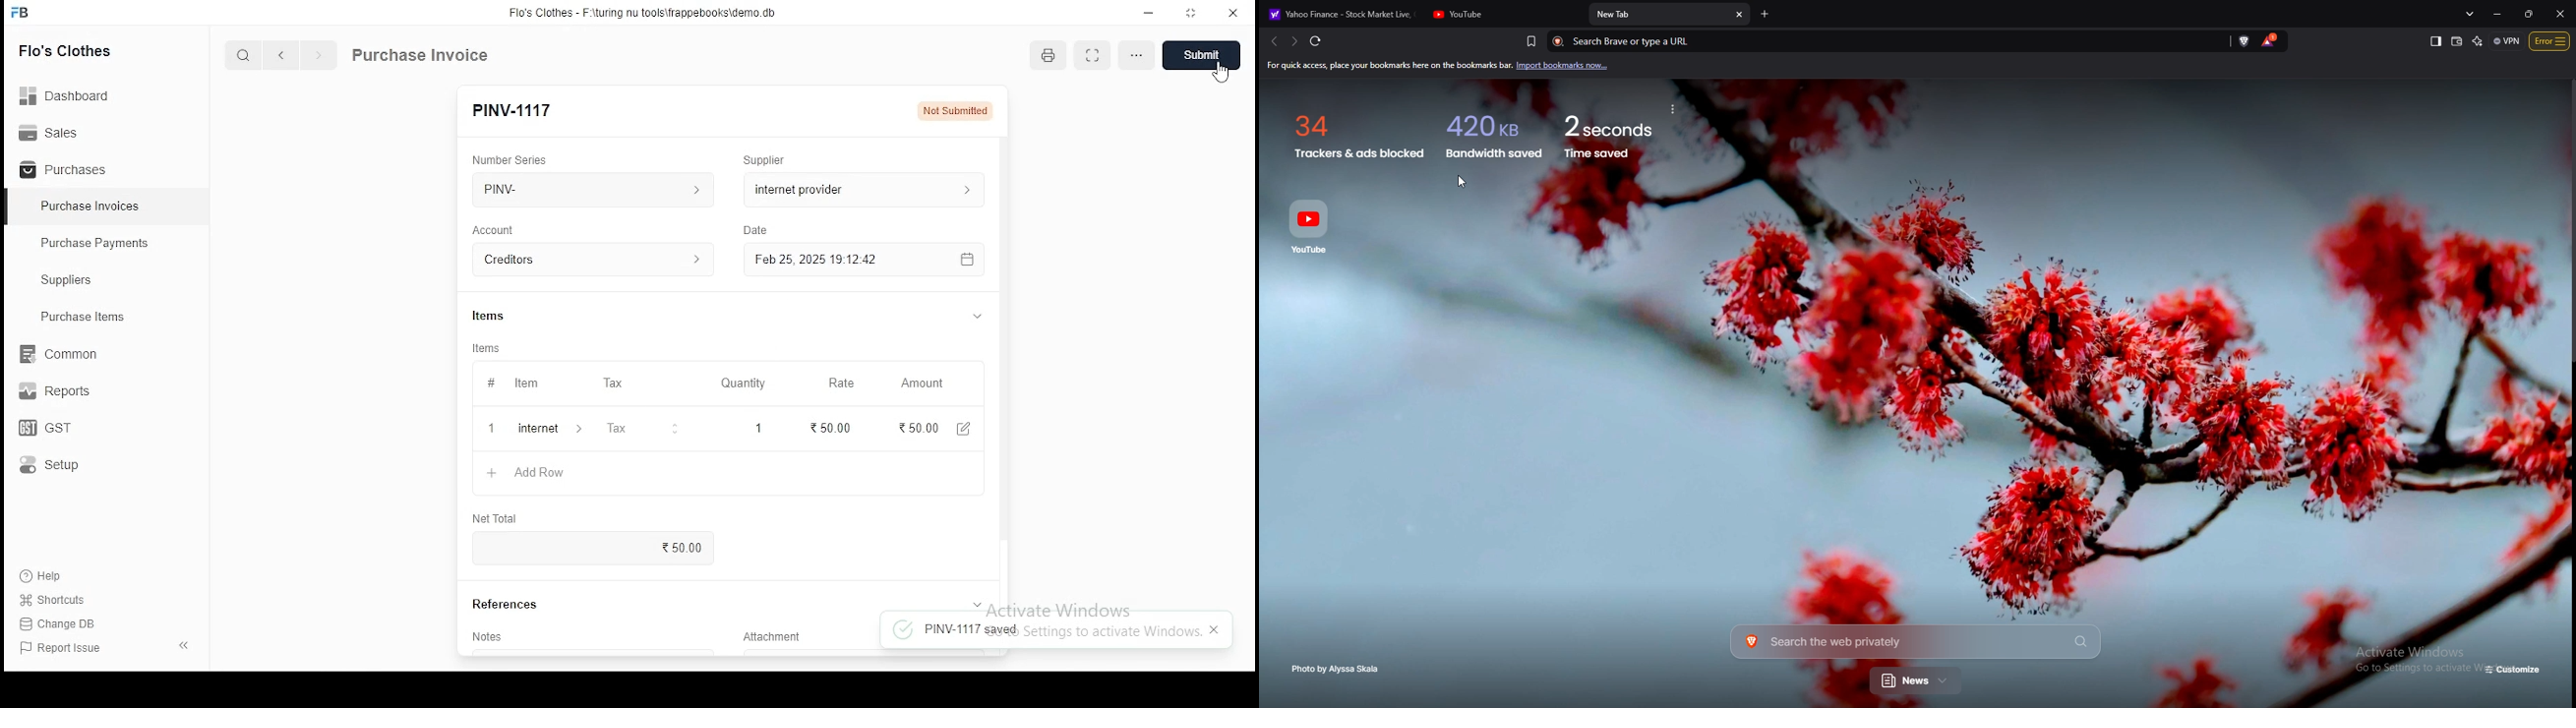  Describe the element at coordinates (74, 89) in the screenshot. I see `dashboard` at that location.